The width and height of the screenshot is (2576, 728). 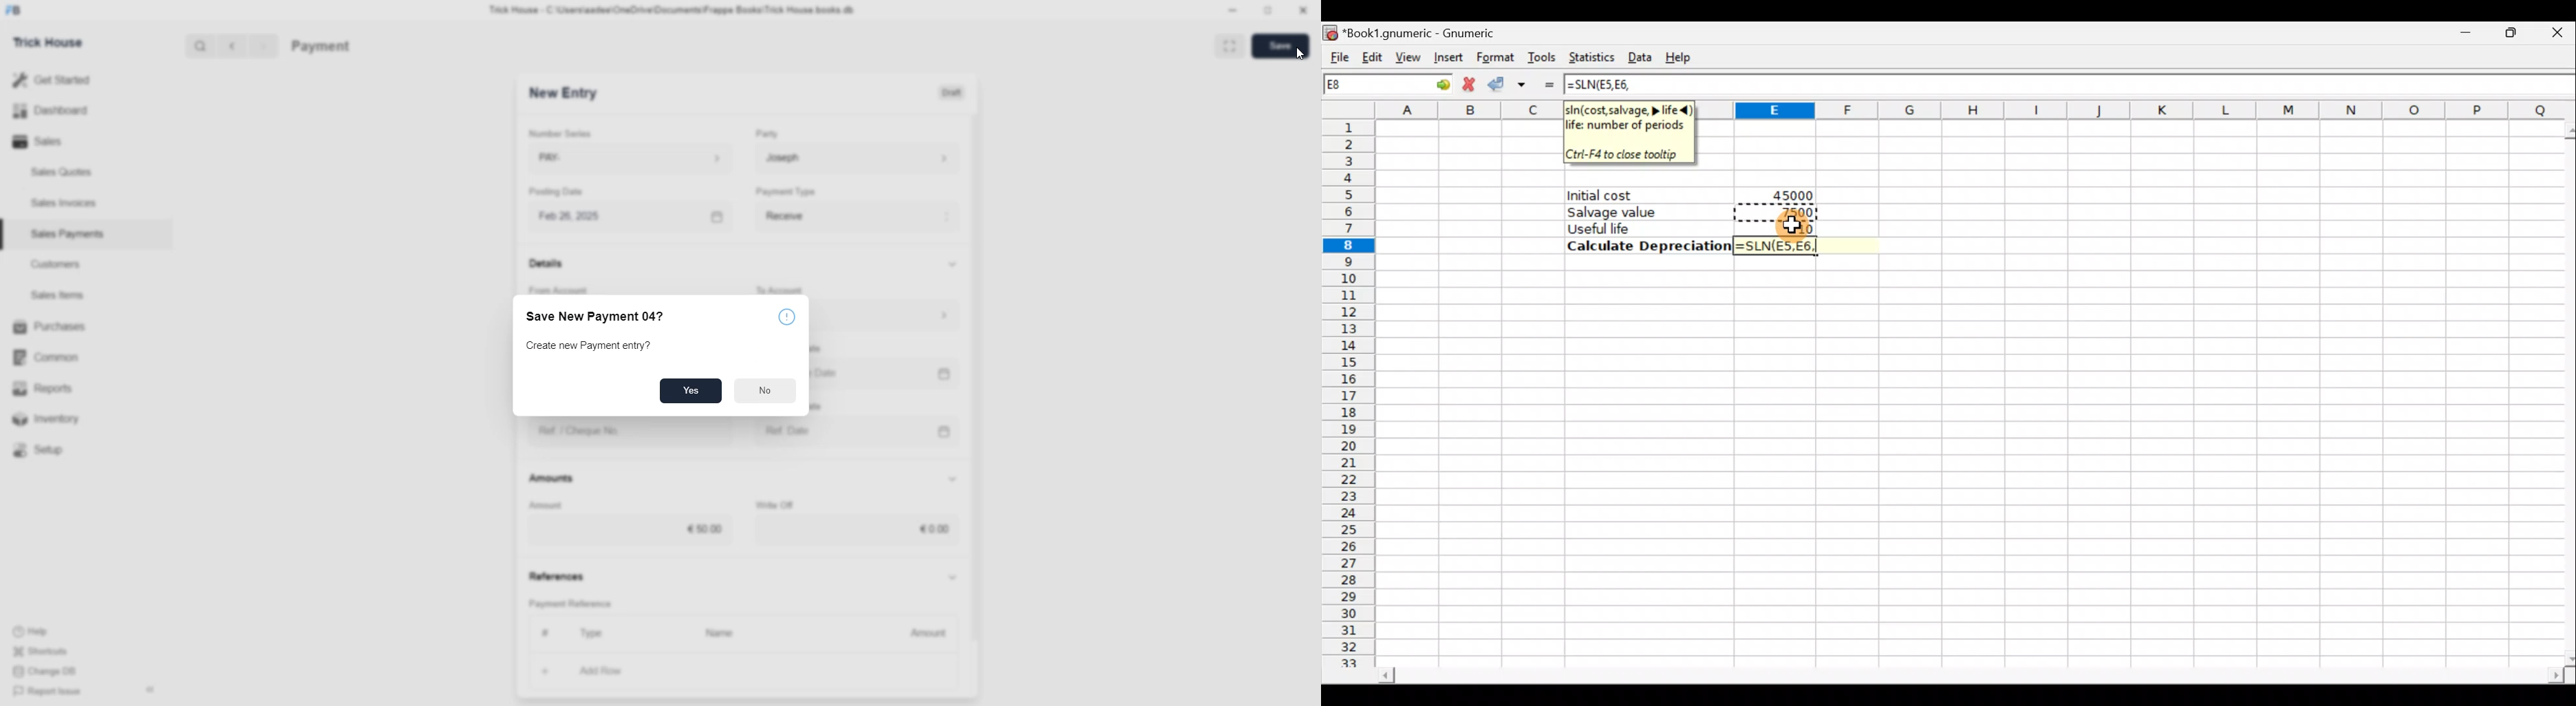 I want to click on Customers, so click(x=60, y=264).